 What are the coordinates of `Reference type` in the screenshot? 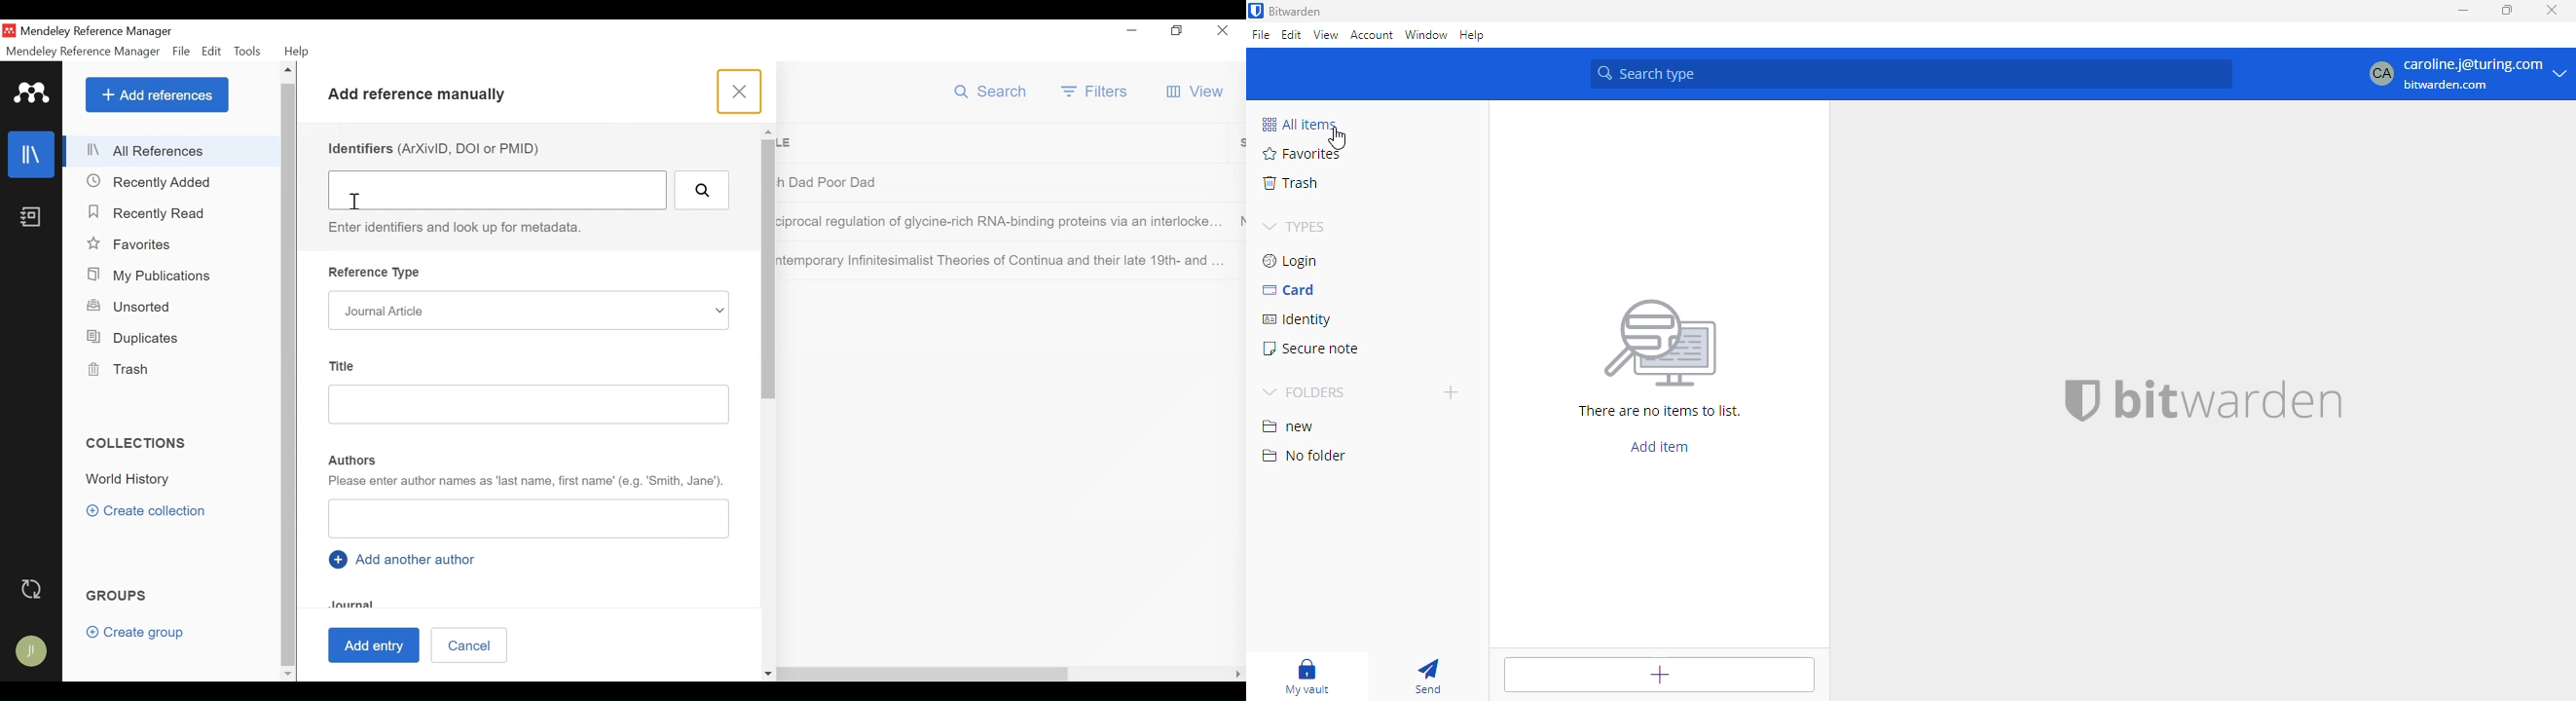 It's located at (377, 274).